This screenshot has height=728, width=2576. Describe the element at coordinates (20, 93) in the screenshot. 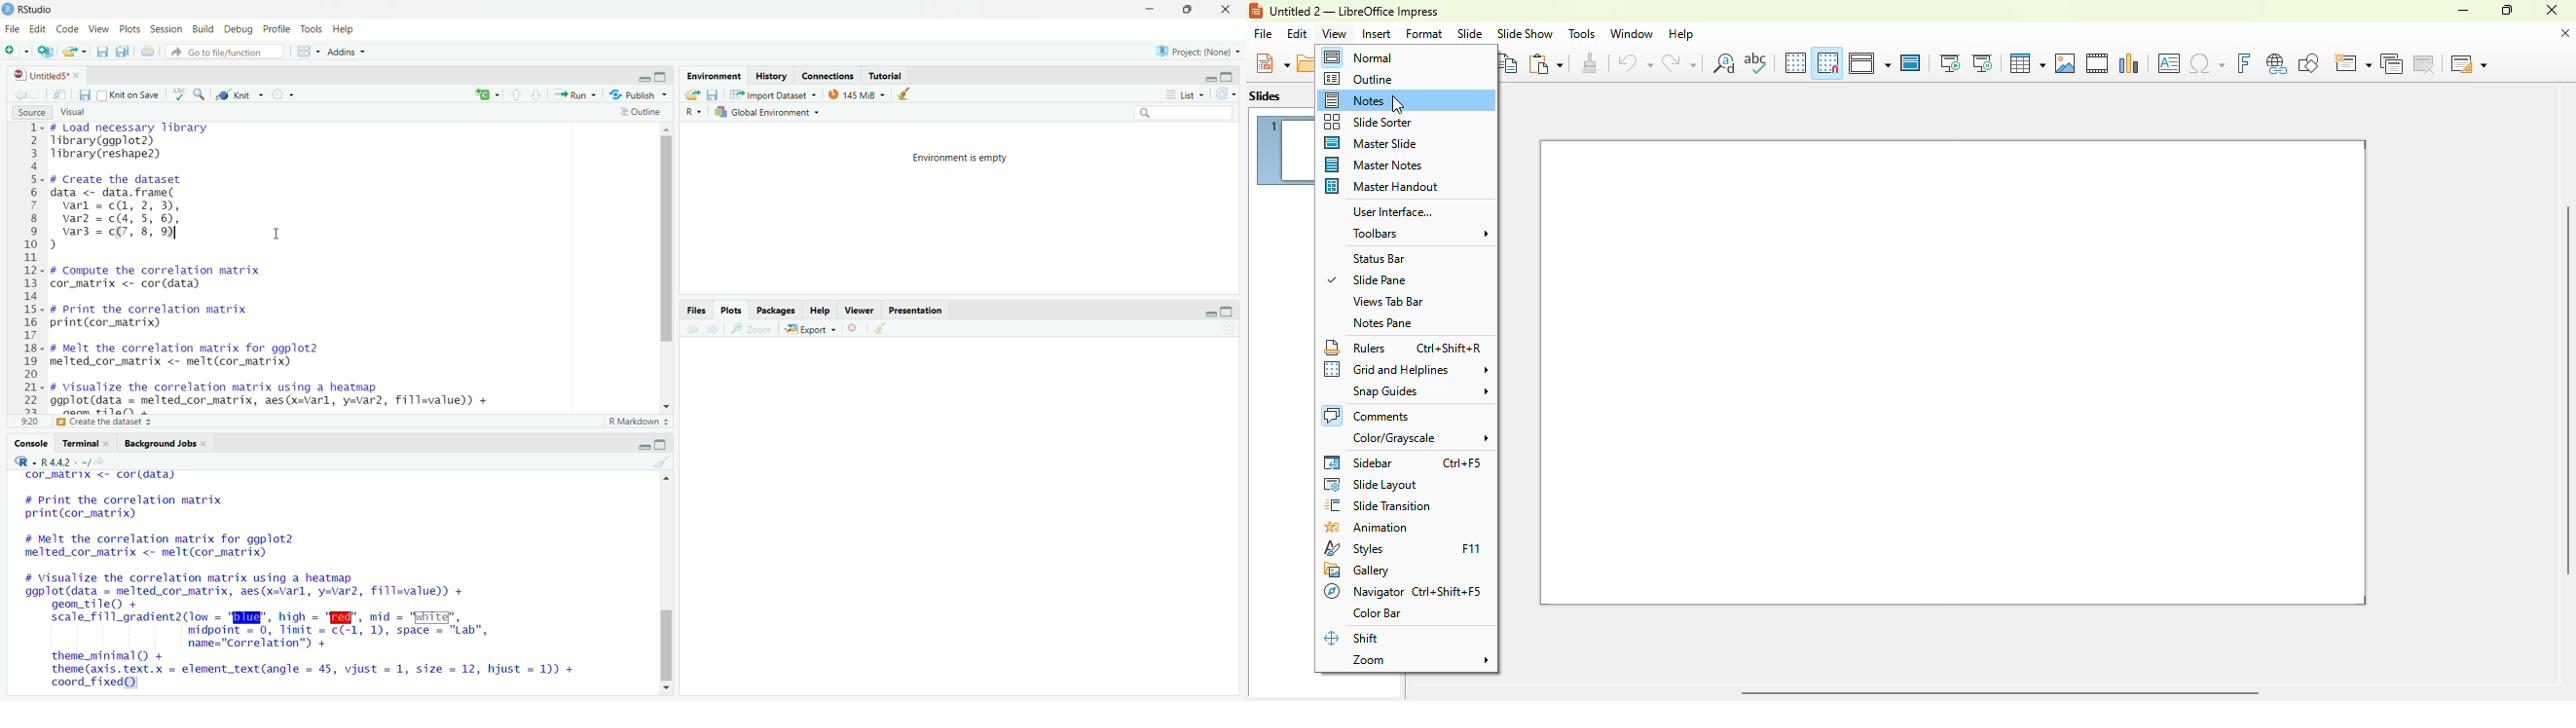

I see `go previous` at that location.